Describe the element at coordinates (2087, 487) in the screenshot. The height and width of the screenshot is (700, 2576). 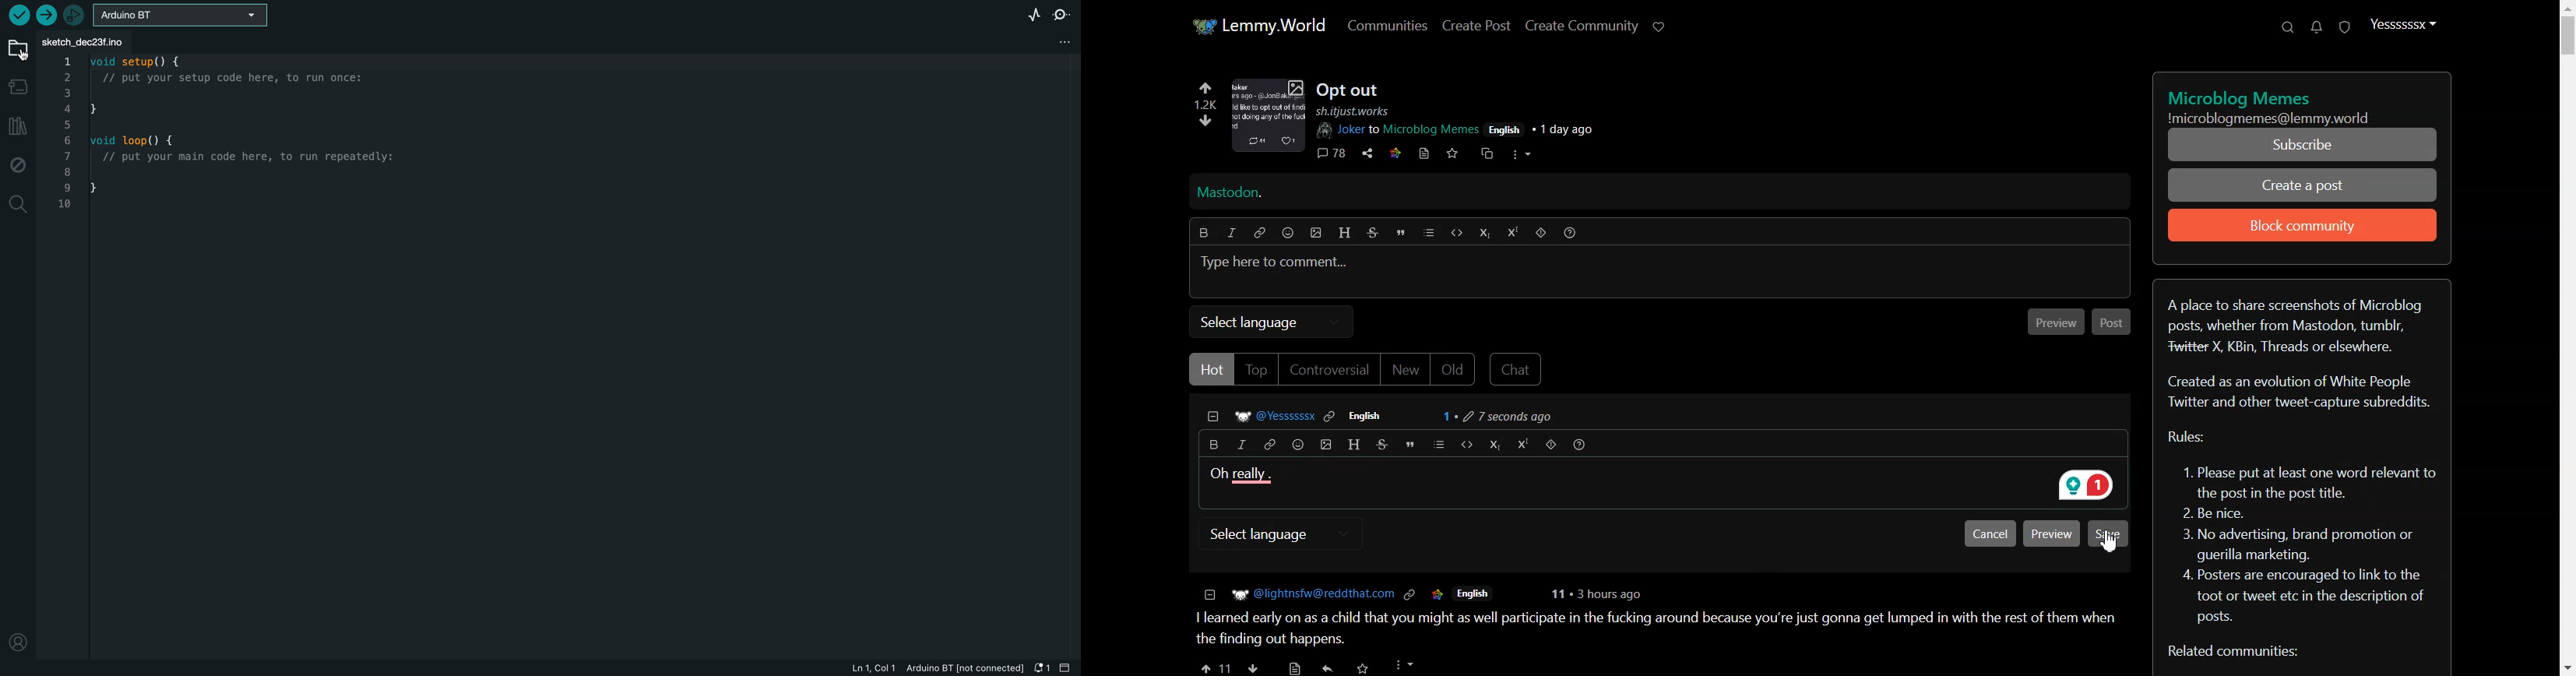
I see `grammarly` at that location.